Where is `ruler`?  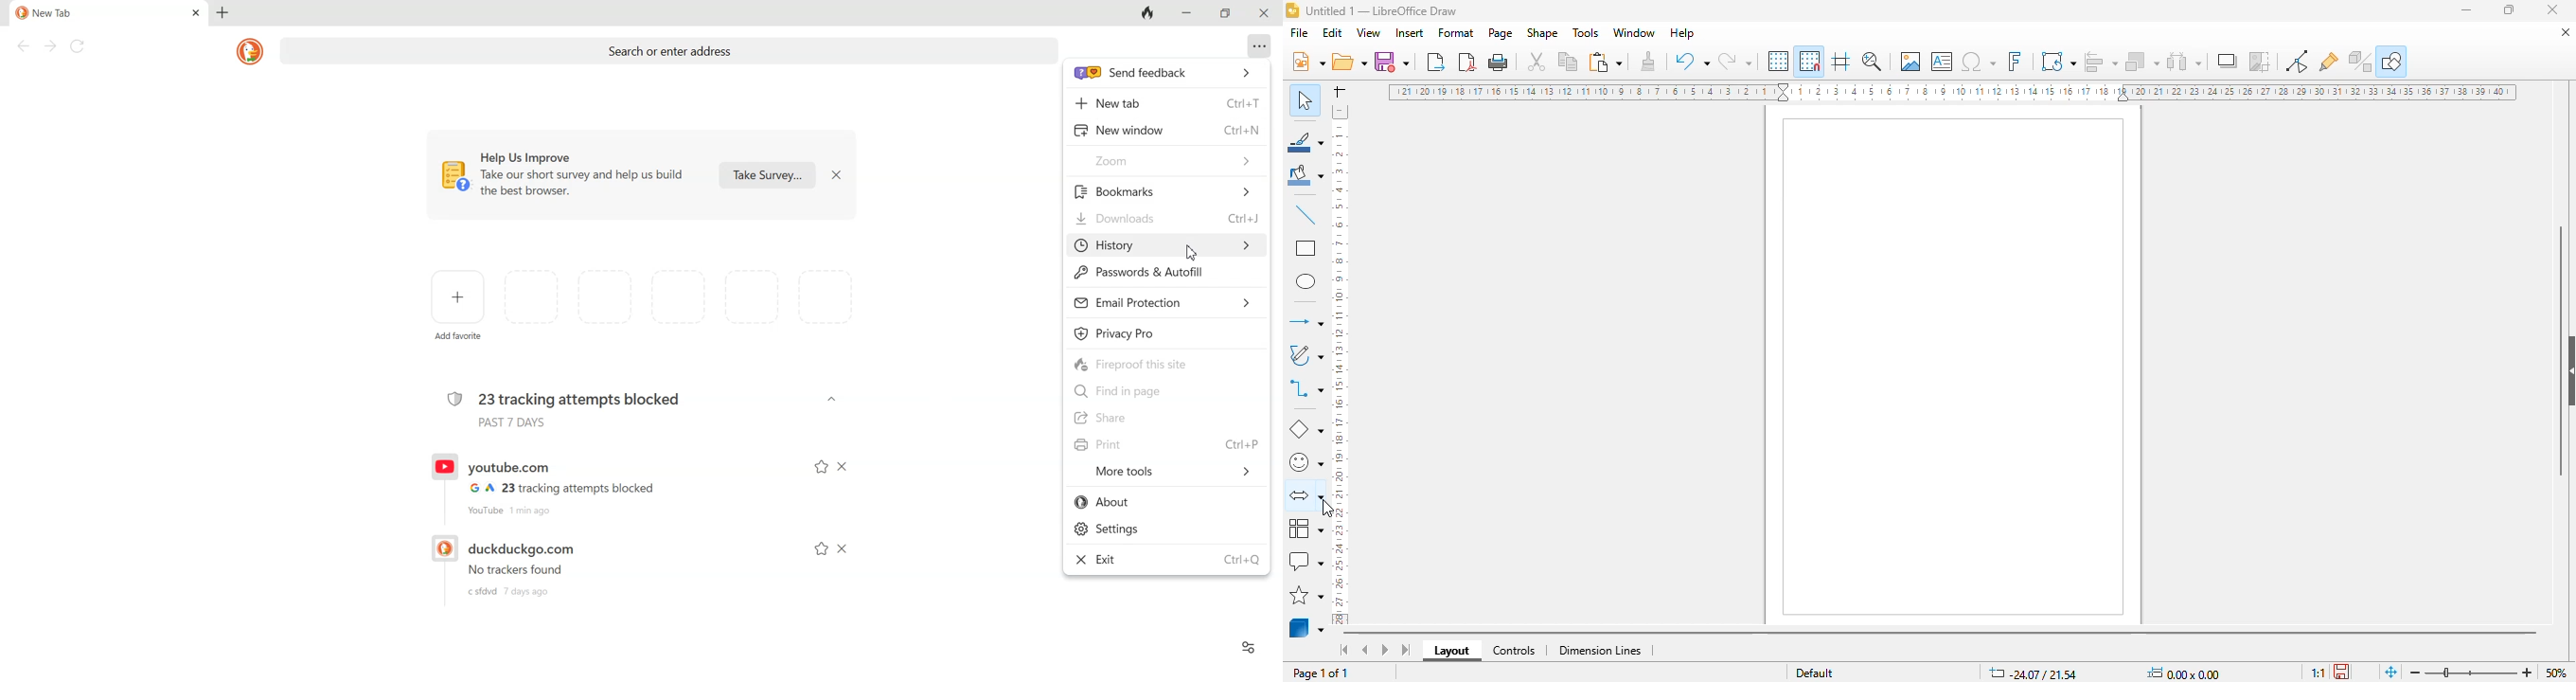
ruler is located at coordinates (1952, 92).